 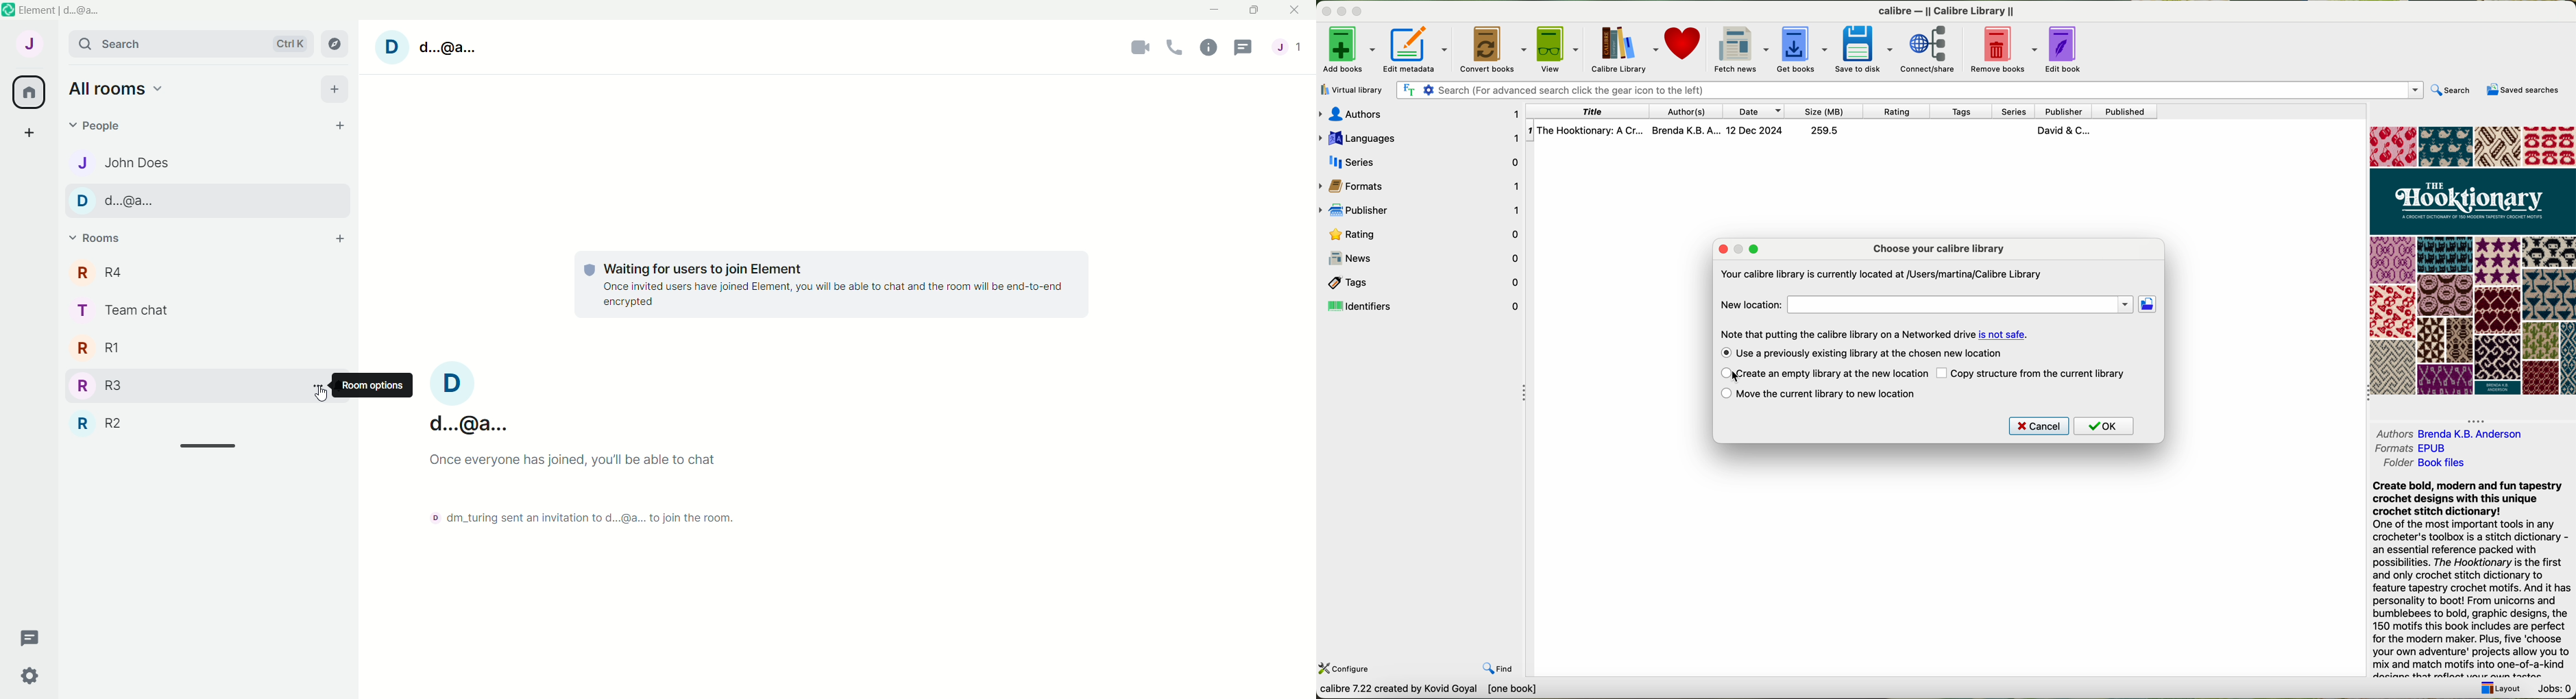 What do you see at coordinates (27, 132) in the screenshot?
I see `create a space` at bounding box center [27, 132].